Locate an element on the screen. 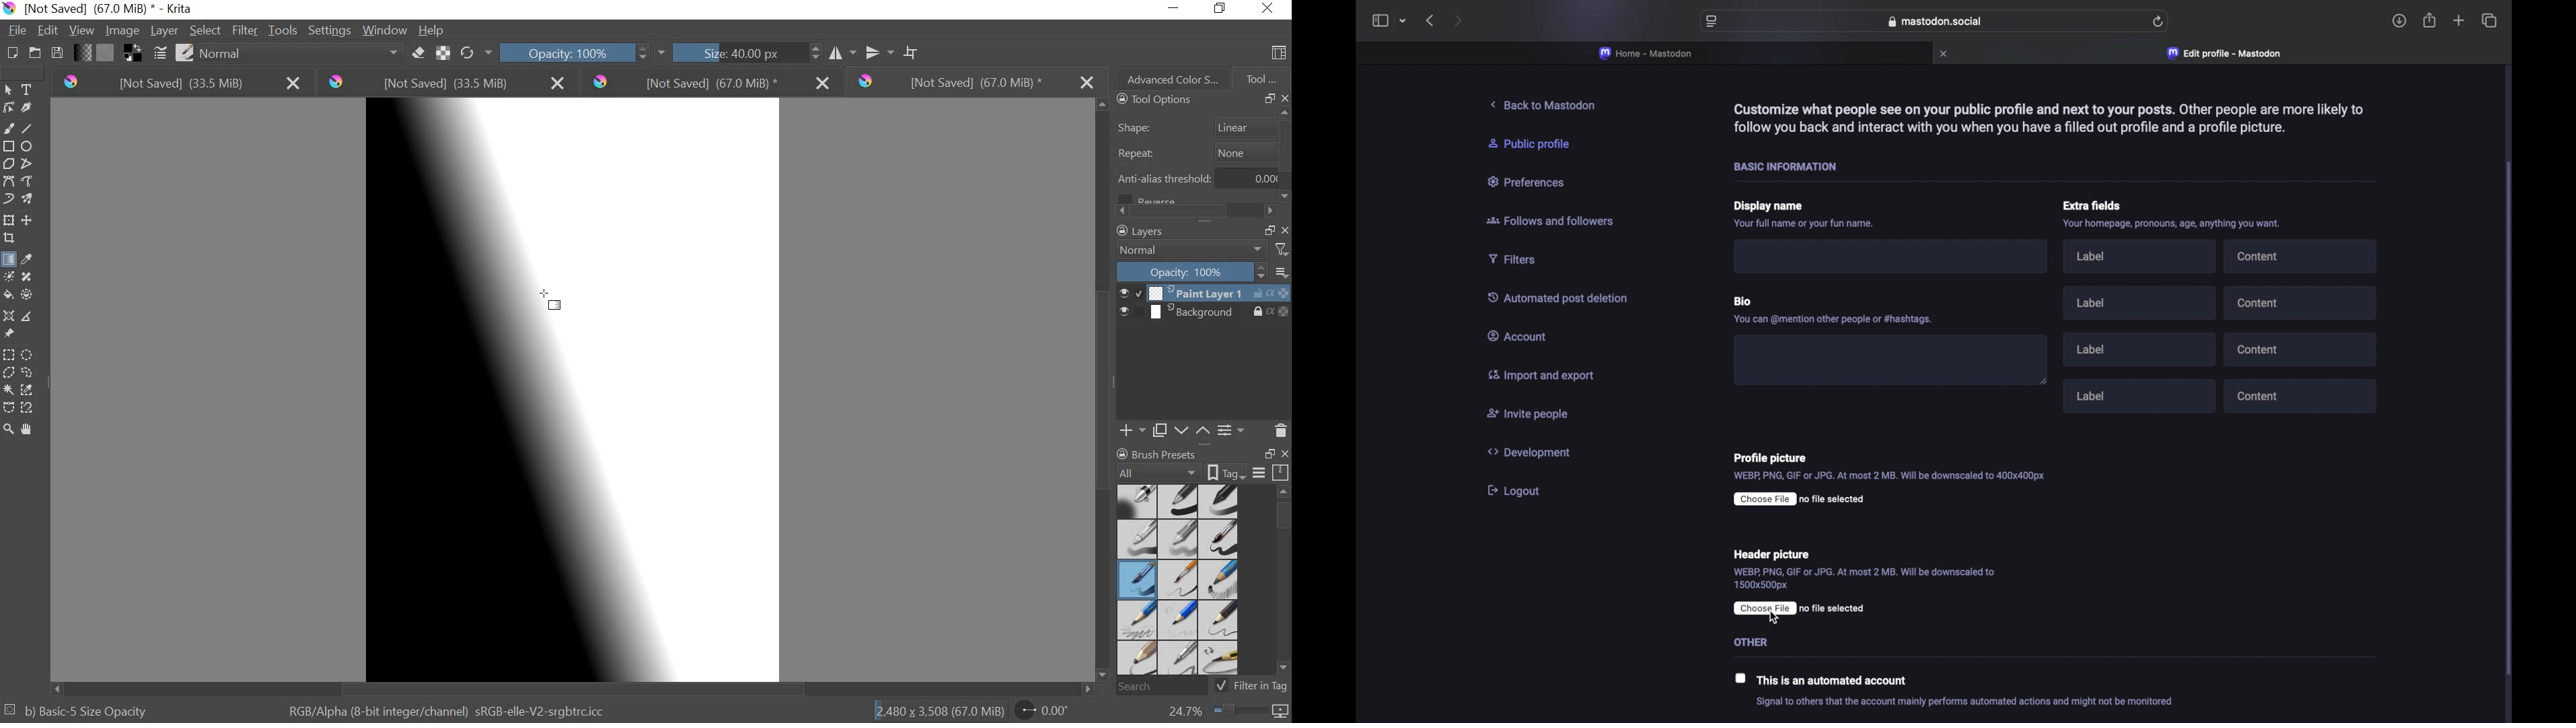 The height and width of the screenshot is (728, 2576). gradient fill is located at coordinates (8, 260).